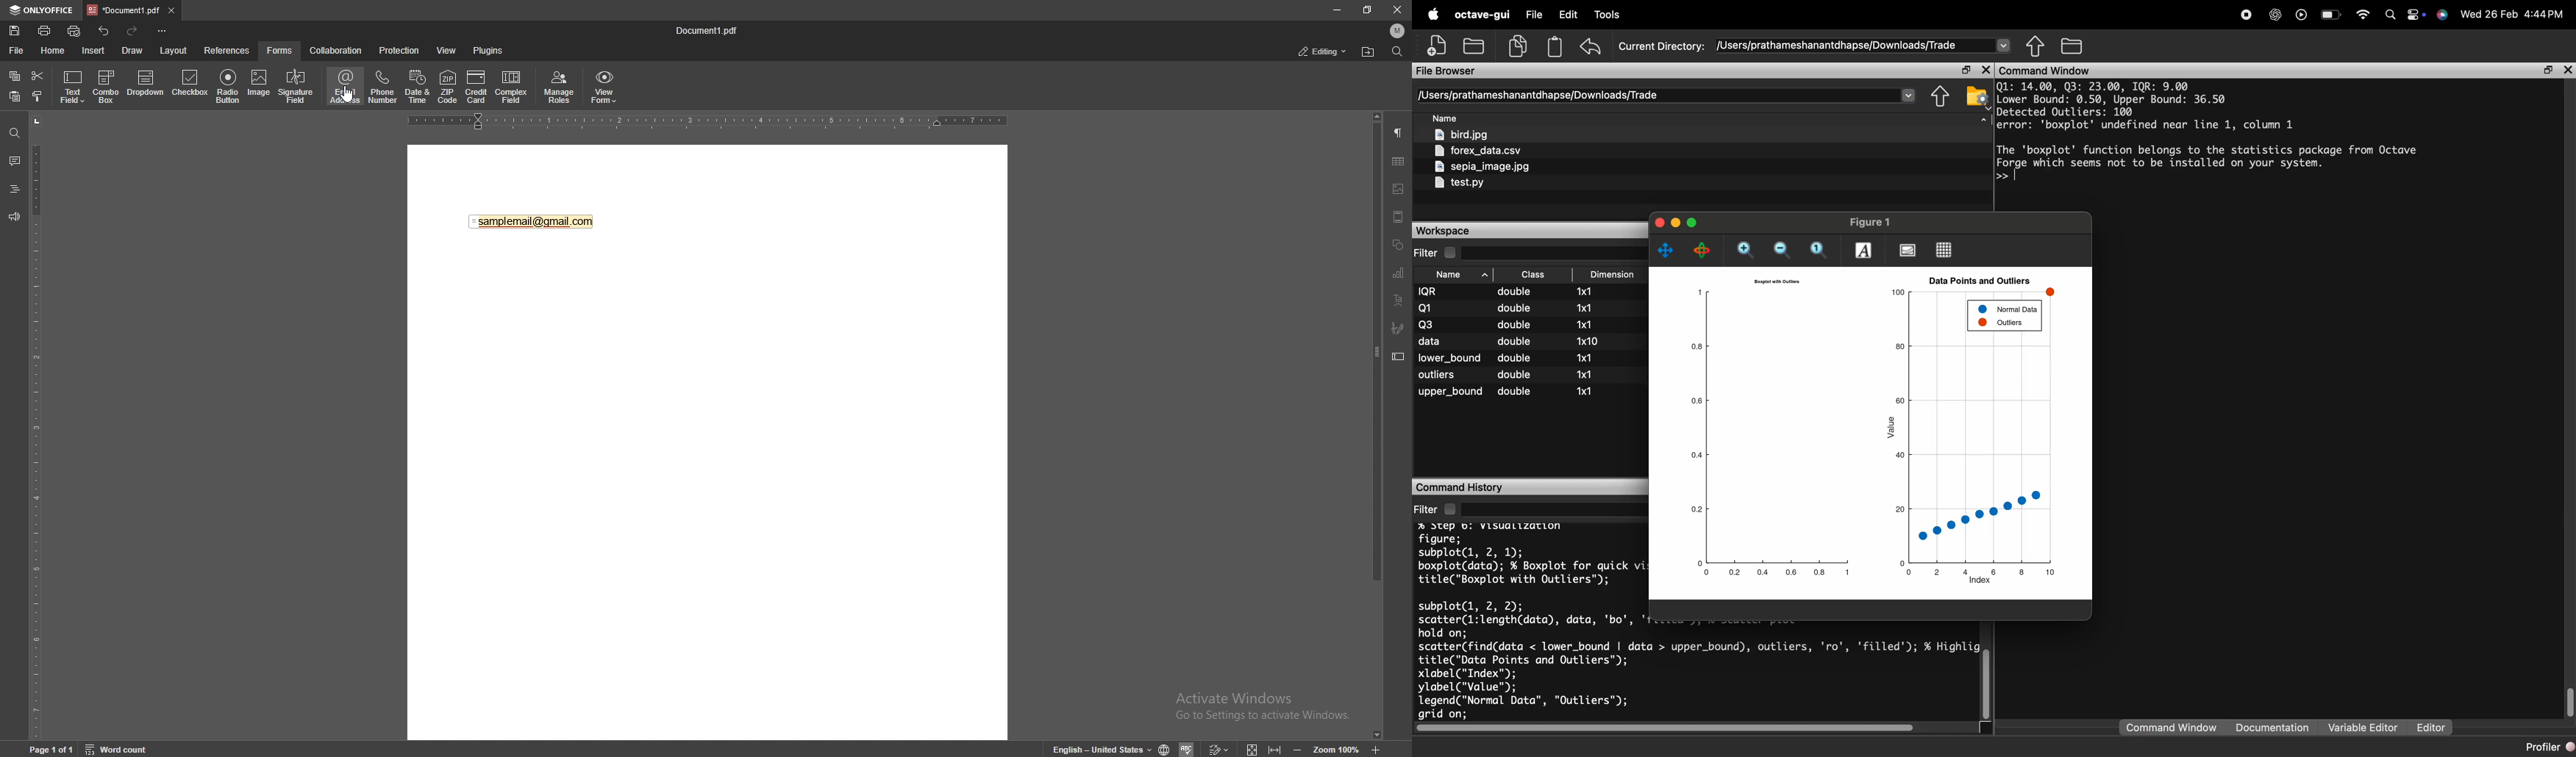 The width and height of the screenshot is (2576, 784). I want to click on image, so click(259, 85).